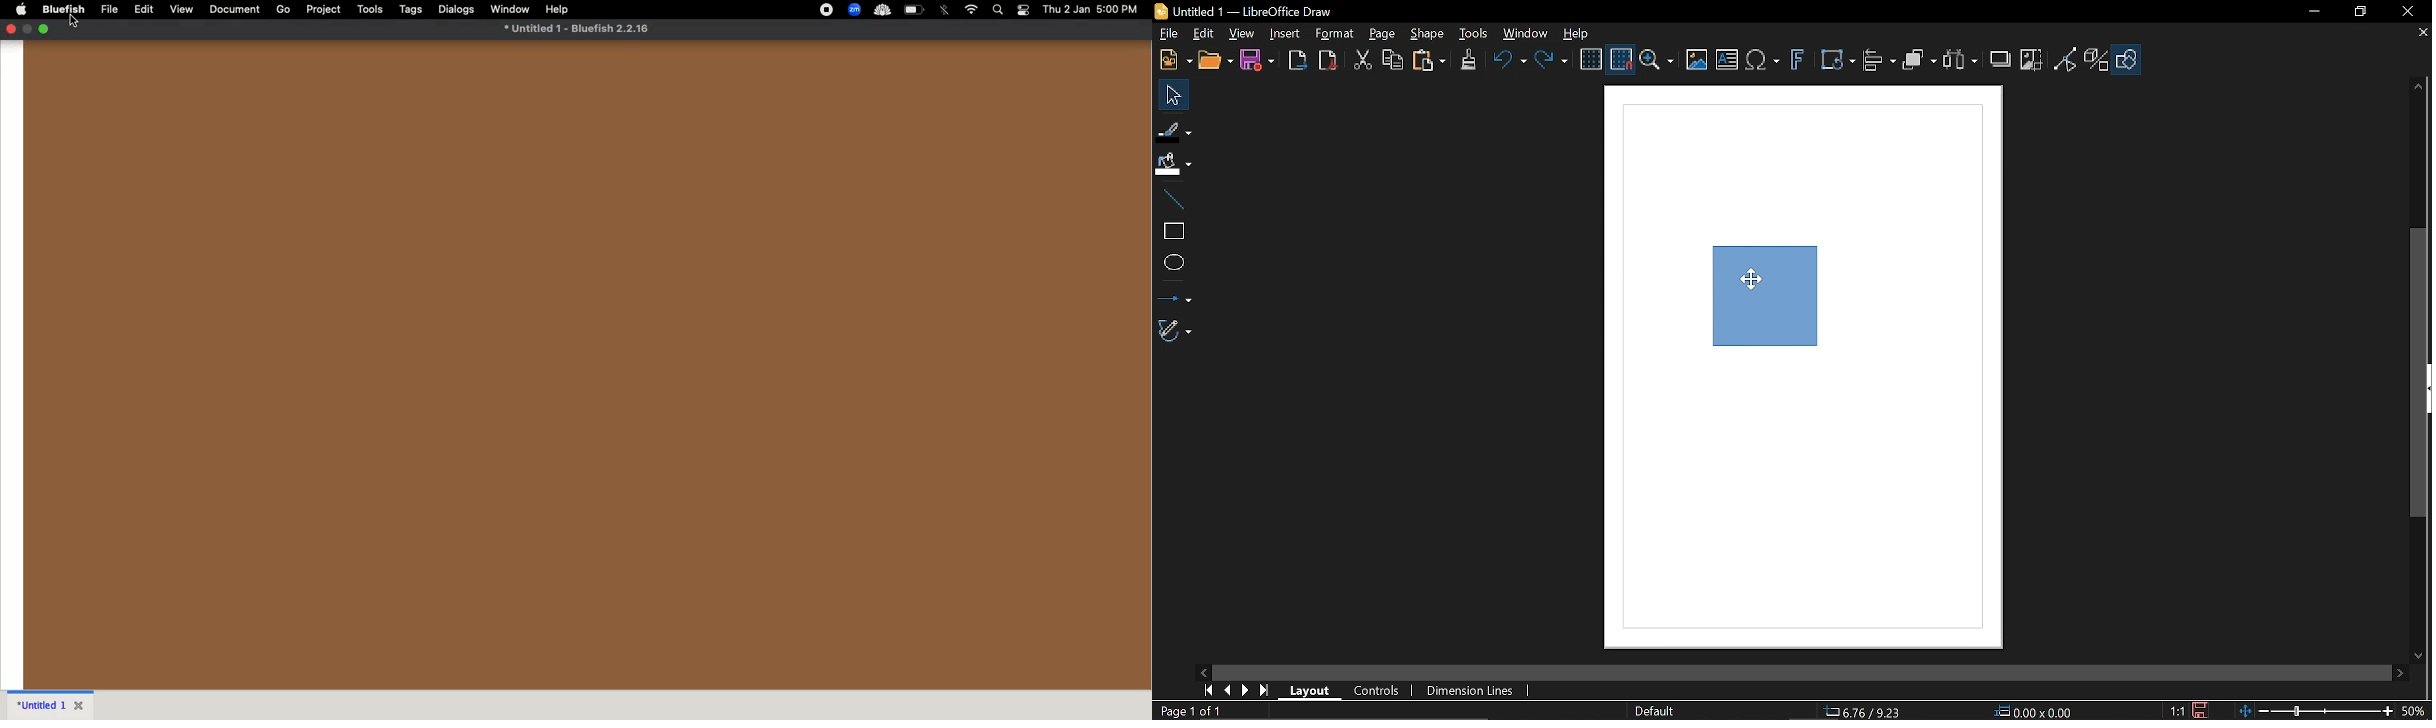  I want to click on 6.76/9.23 (Cursor Position), so click(1862, 710).